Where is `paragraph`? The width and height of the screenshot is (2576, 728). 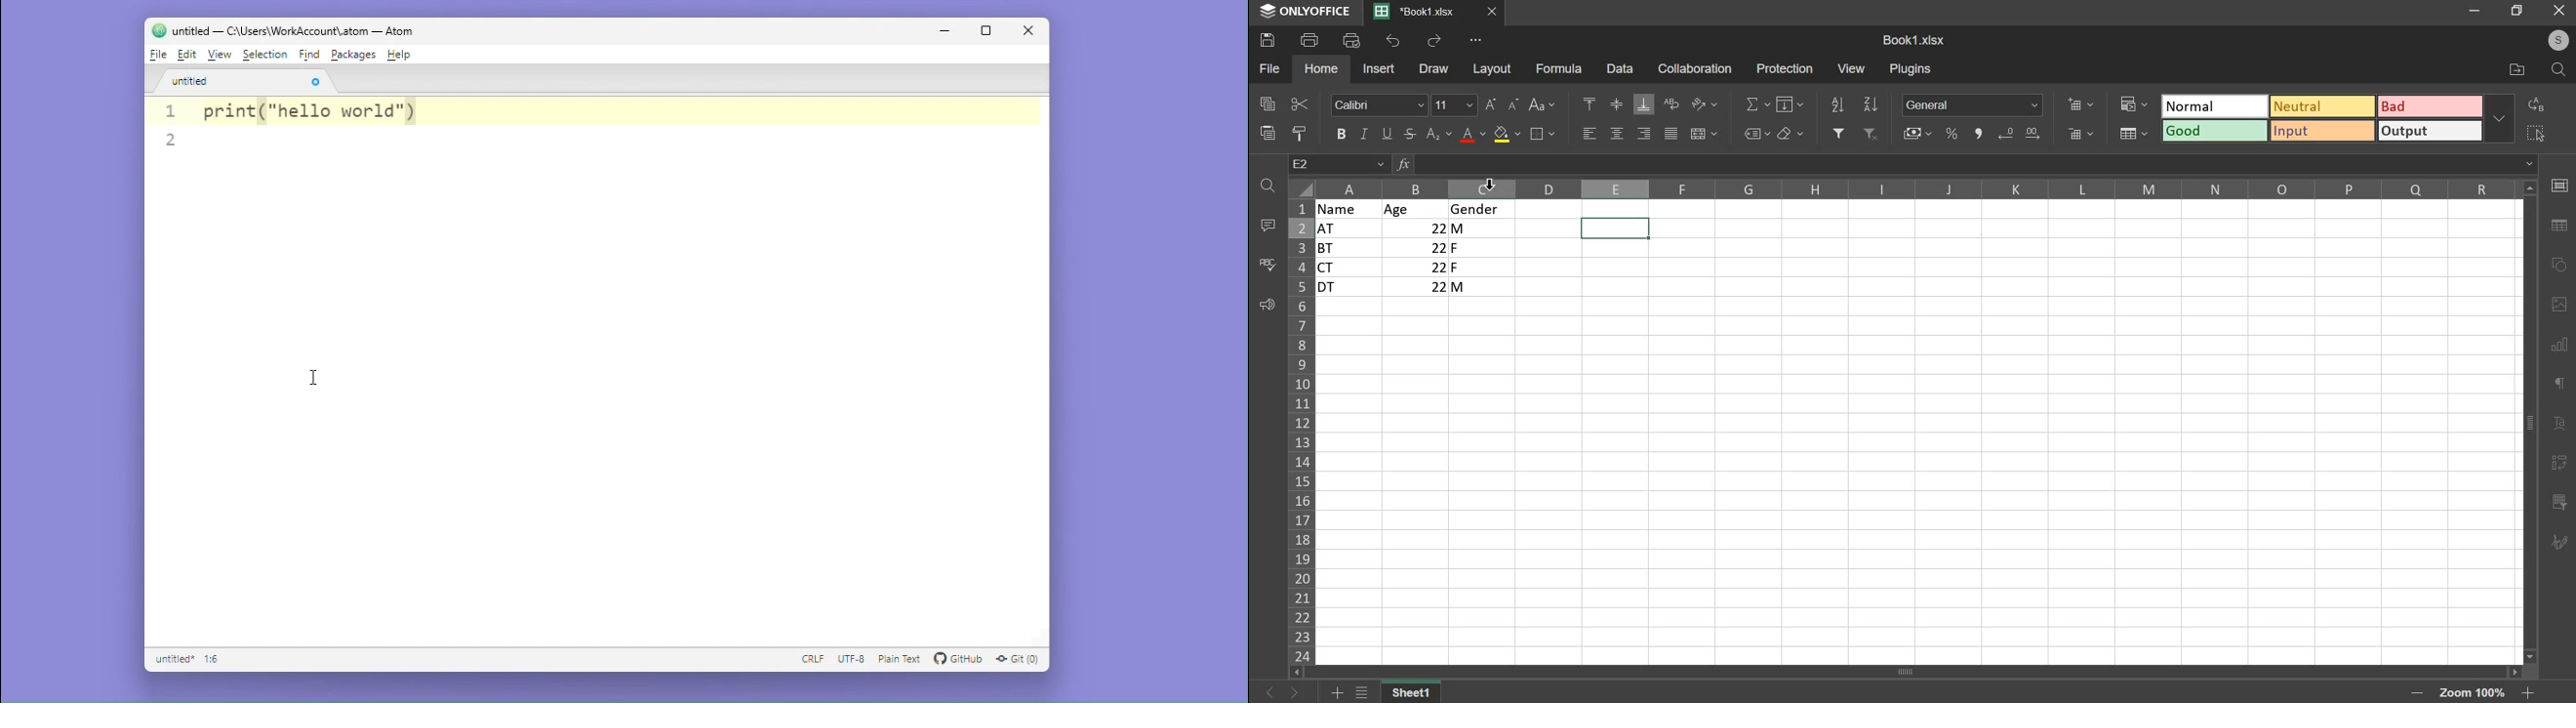
paragraph is located at coordinates (2557, 383).